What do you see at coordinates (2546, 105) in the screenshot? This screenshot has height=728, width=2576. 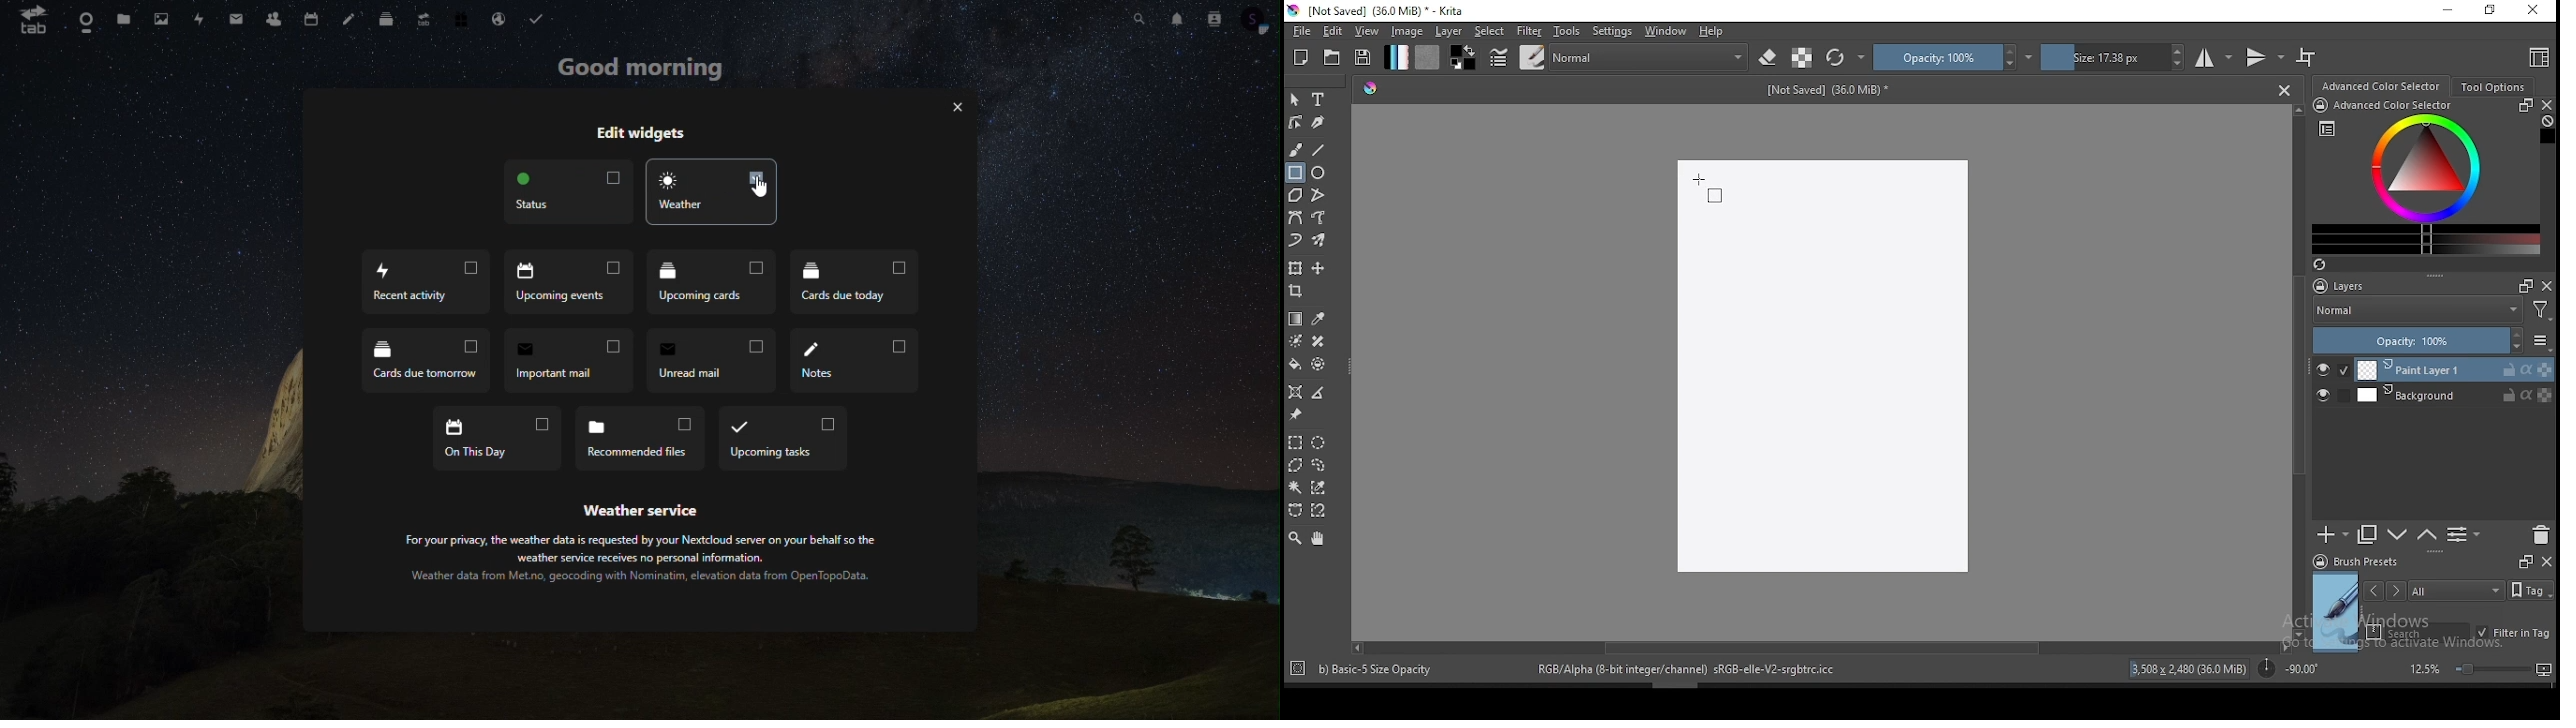 I see `close docker` at bounding box center [2546, 105].